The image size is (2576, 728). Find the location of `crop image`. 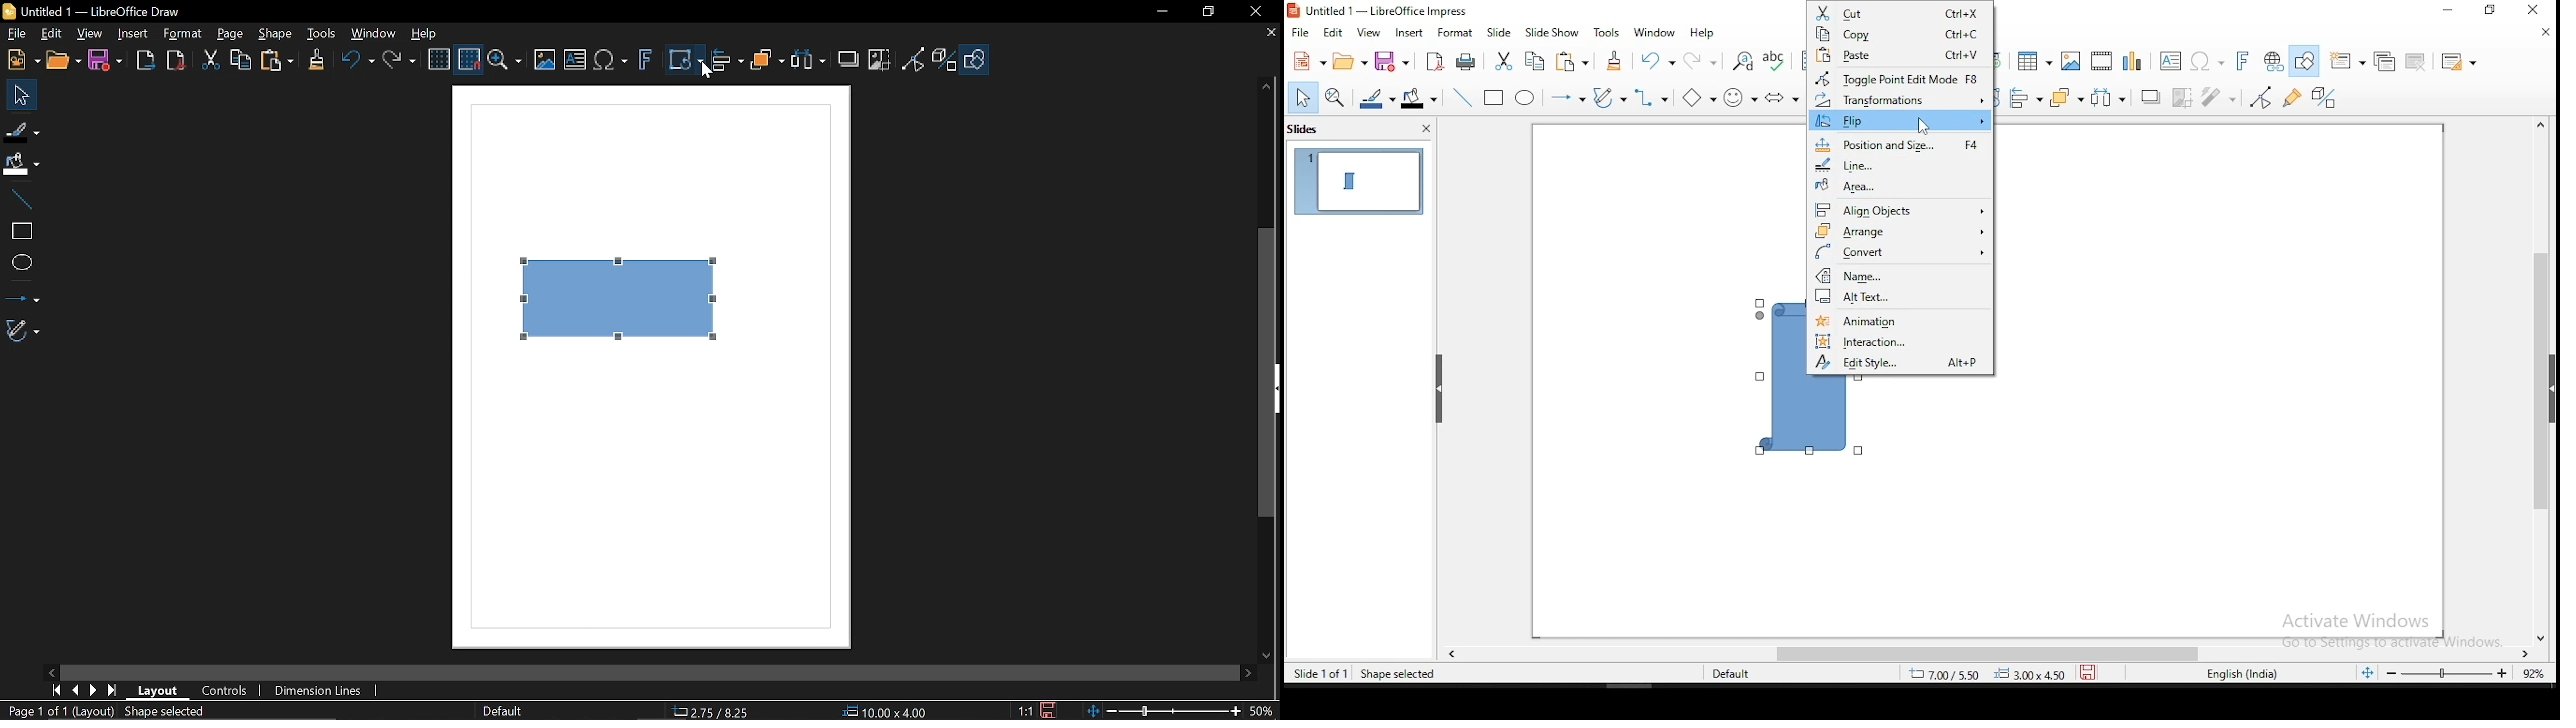

crop image is located at coordinates (2182, 96).